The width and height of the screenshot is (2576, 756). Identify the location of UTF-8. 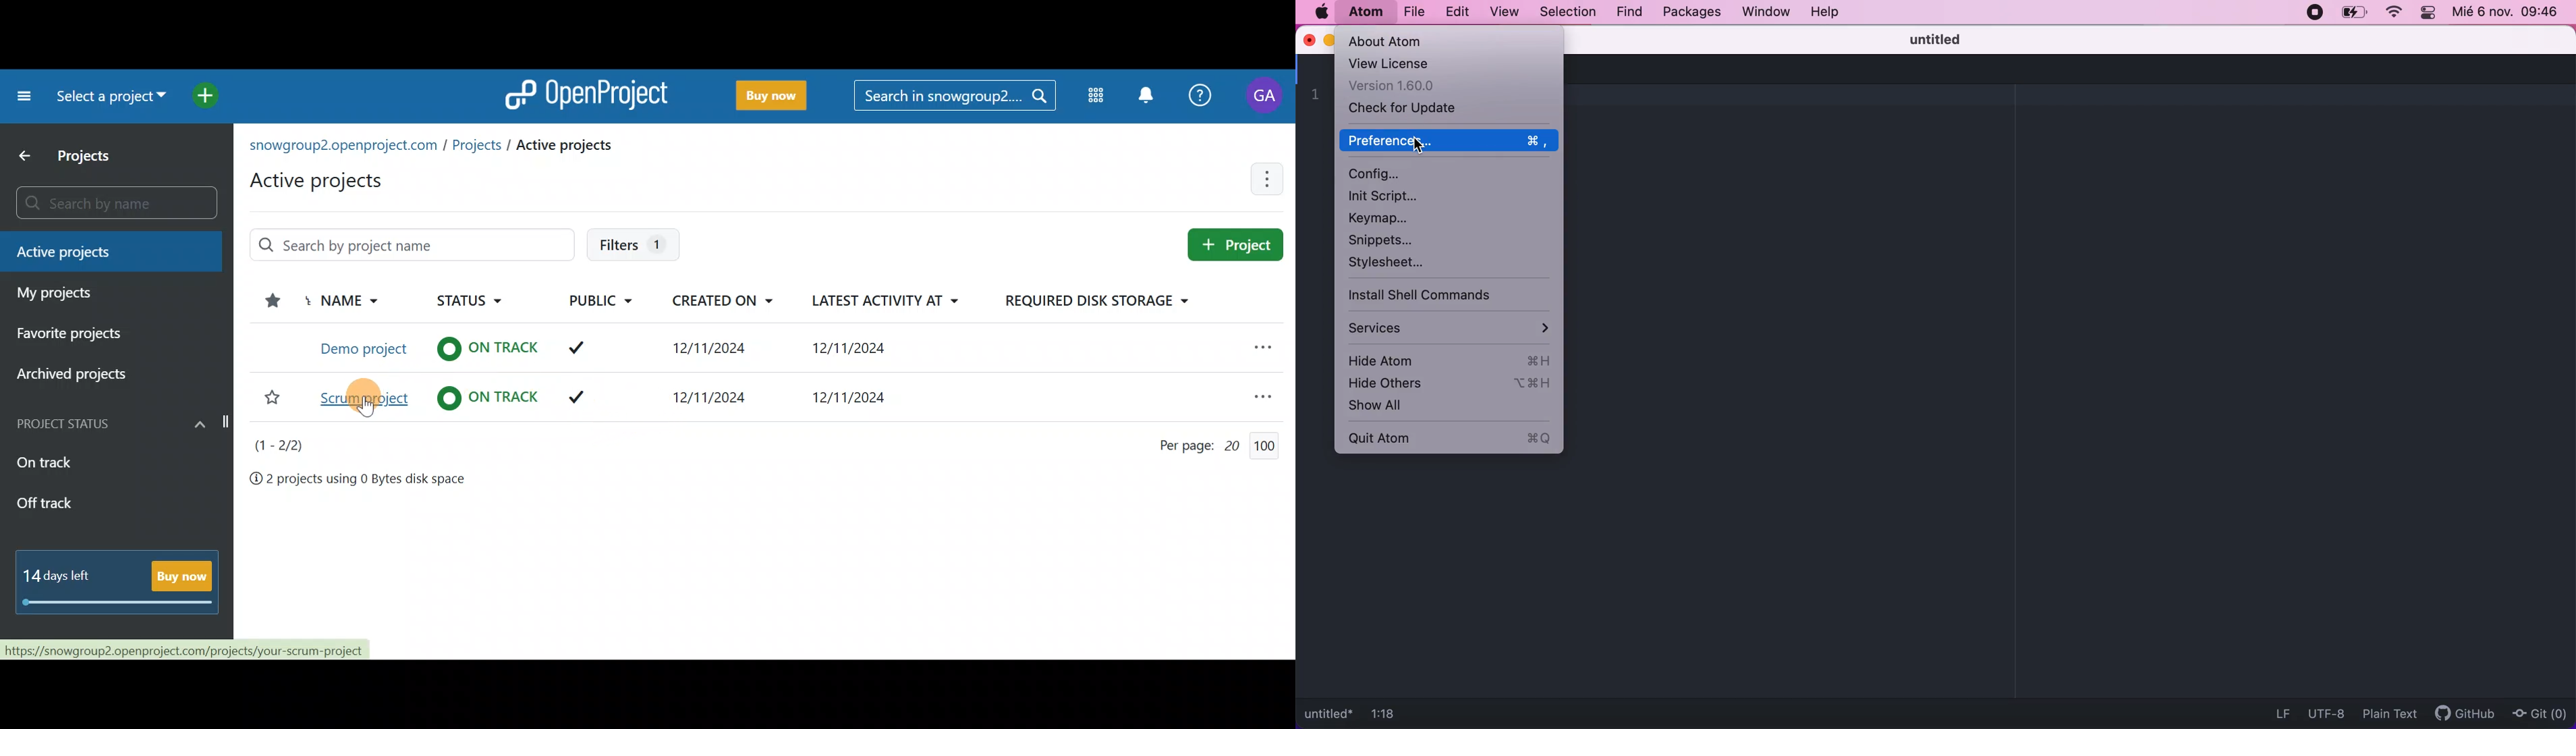
(2326, 714).